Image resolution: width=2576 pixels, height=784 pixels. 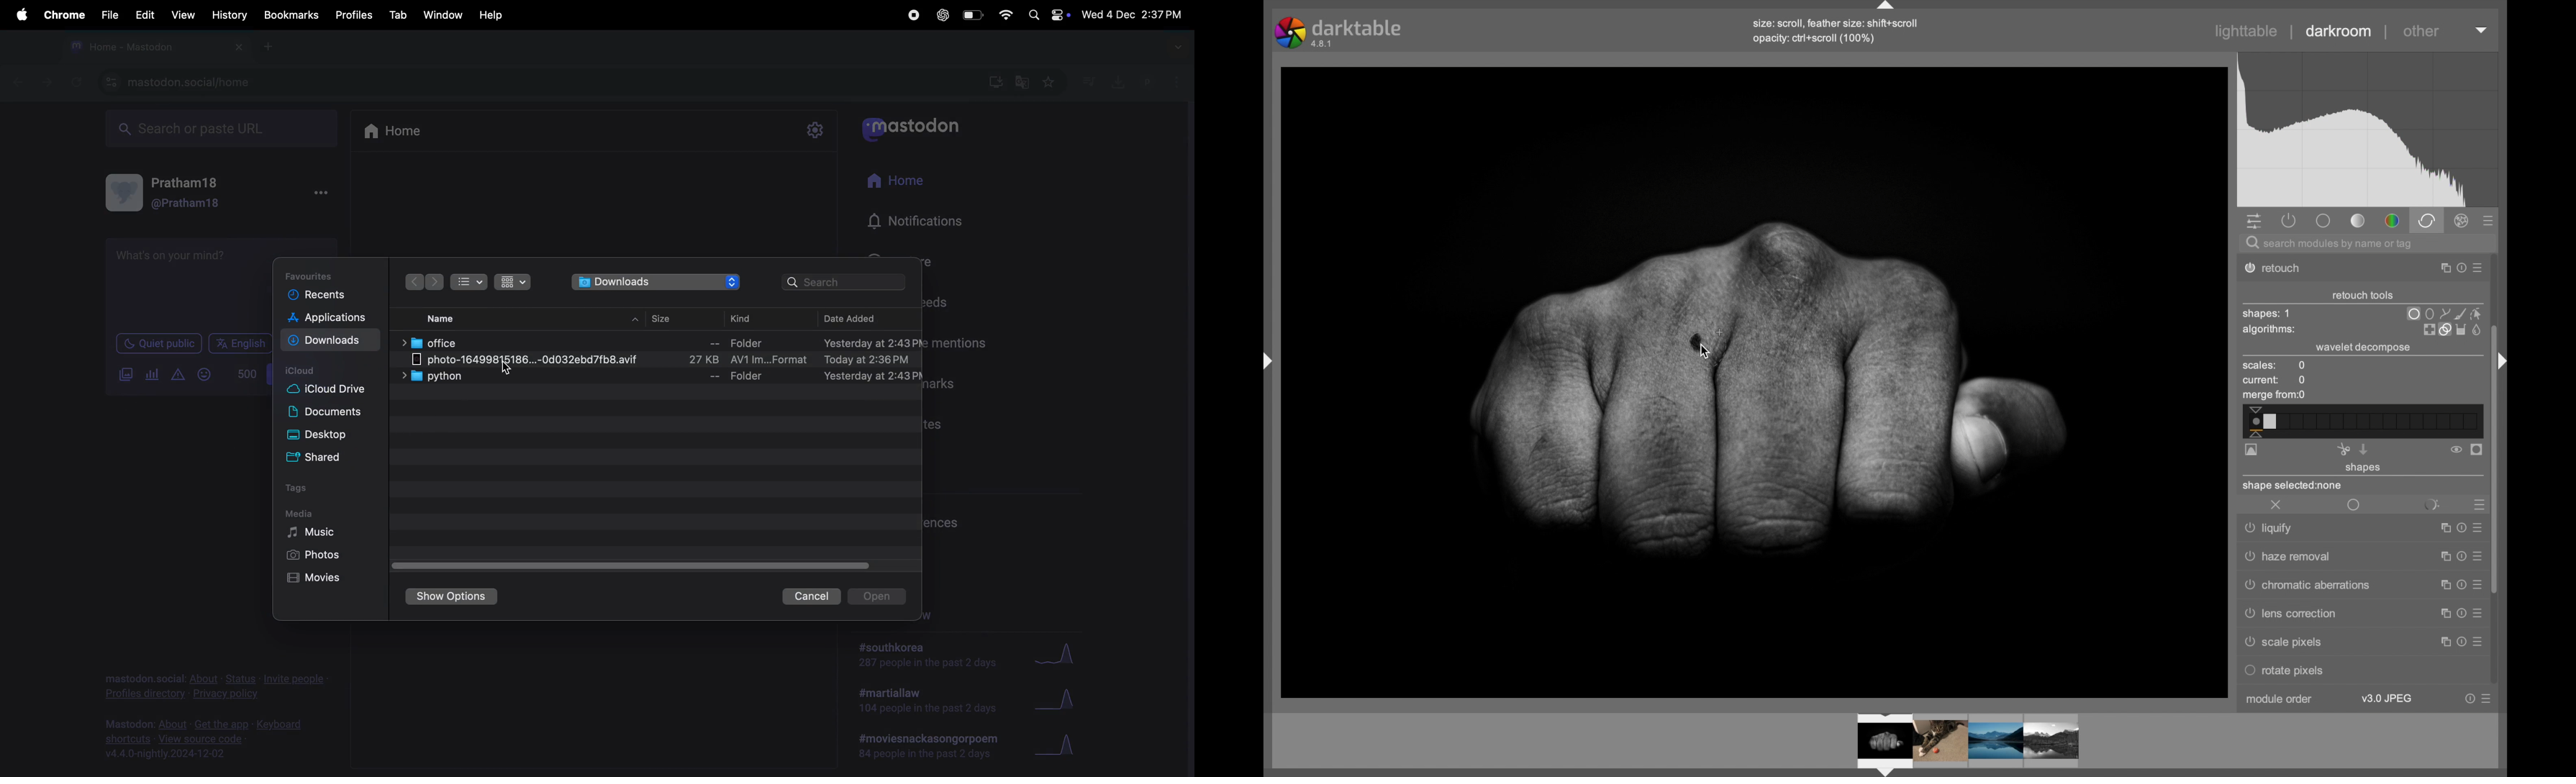 What do you see at coordinates (2431, 505) in the screenshot?
I see `parametric mask` at bounding box center [2431, 505].